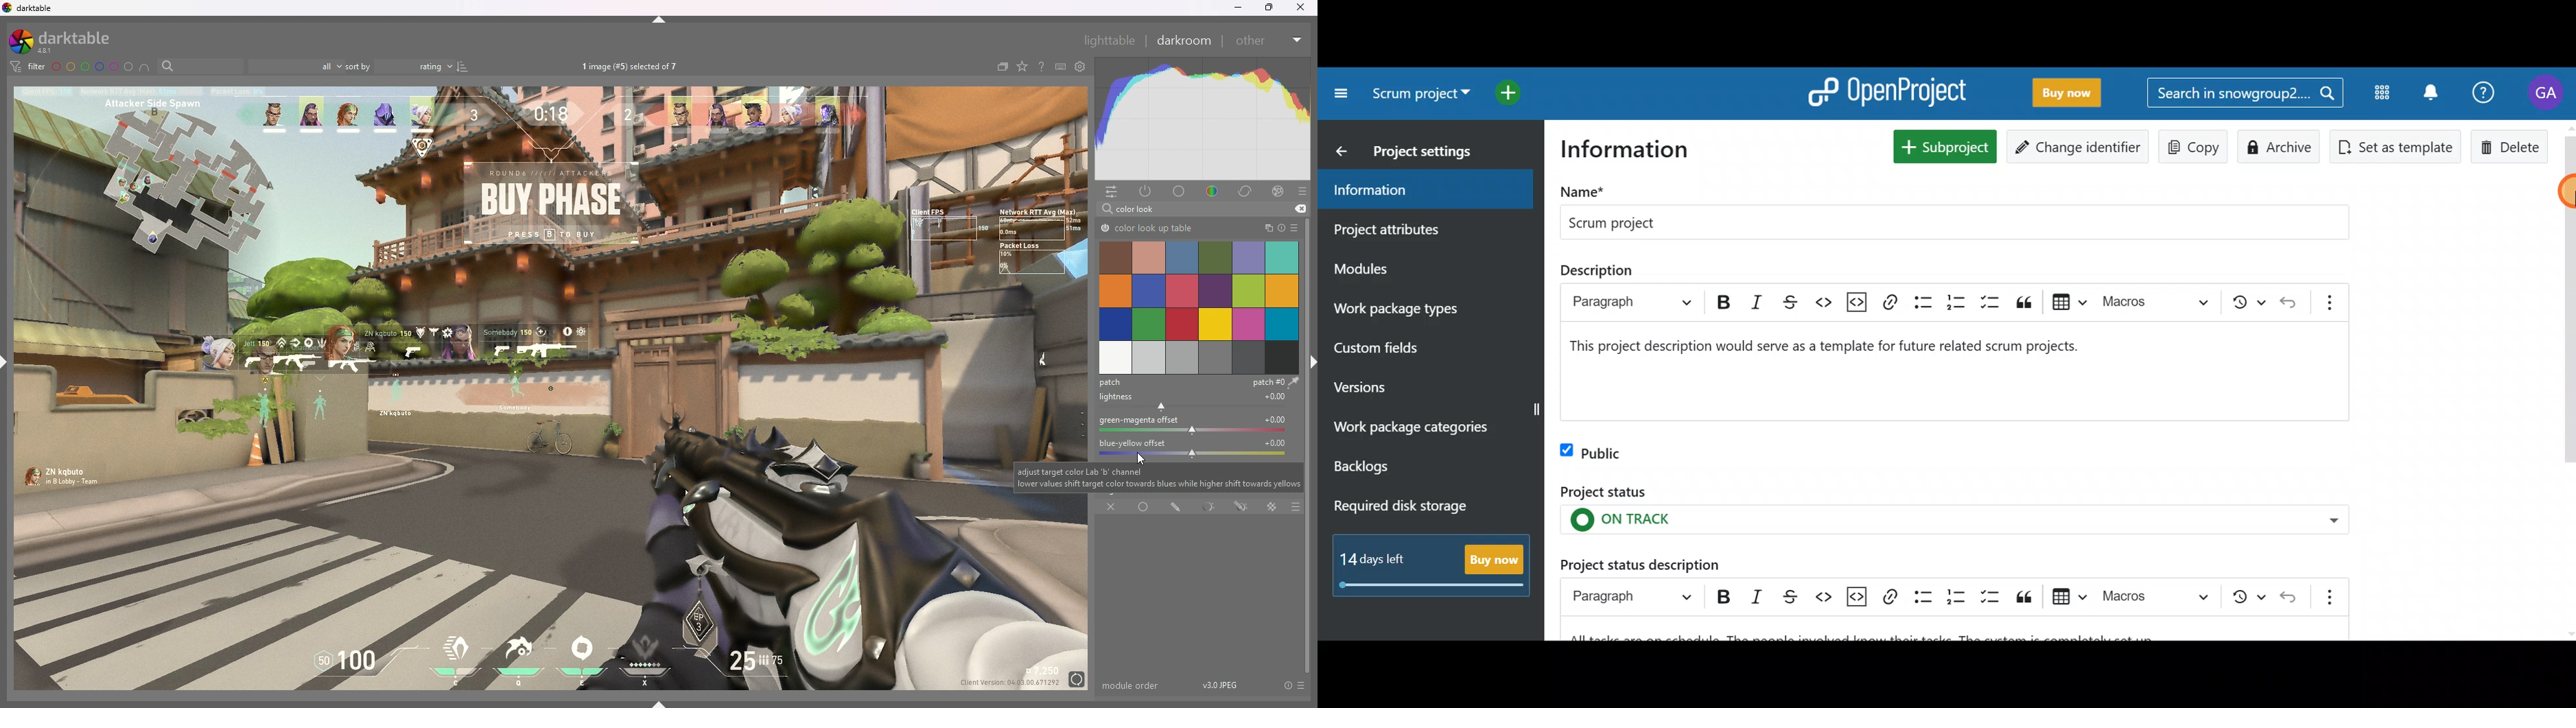 The height and width of the screenshot is (728, 2576). Describe the element at coordinates (1112, 508) in the screenshot. I see `off` at that location.